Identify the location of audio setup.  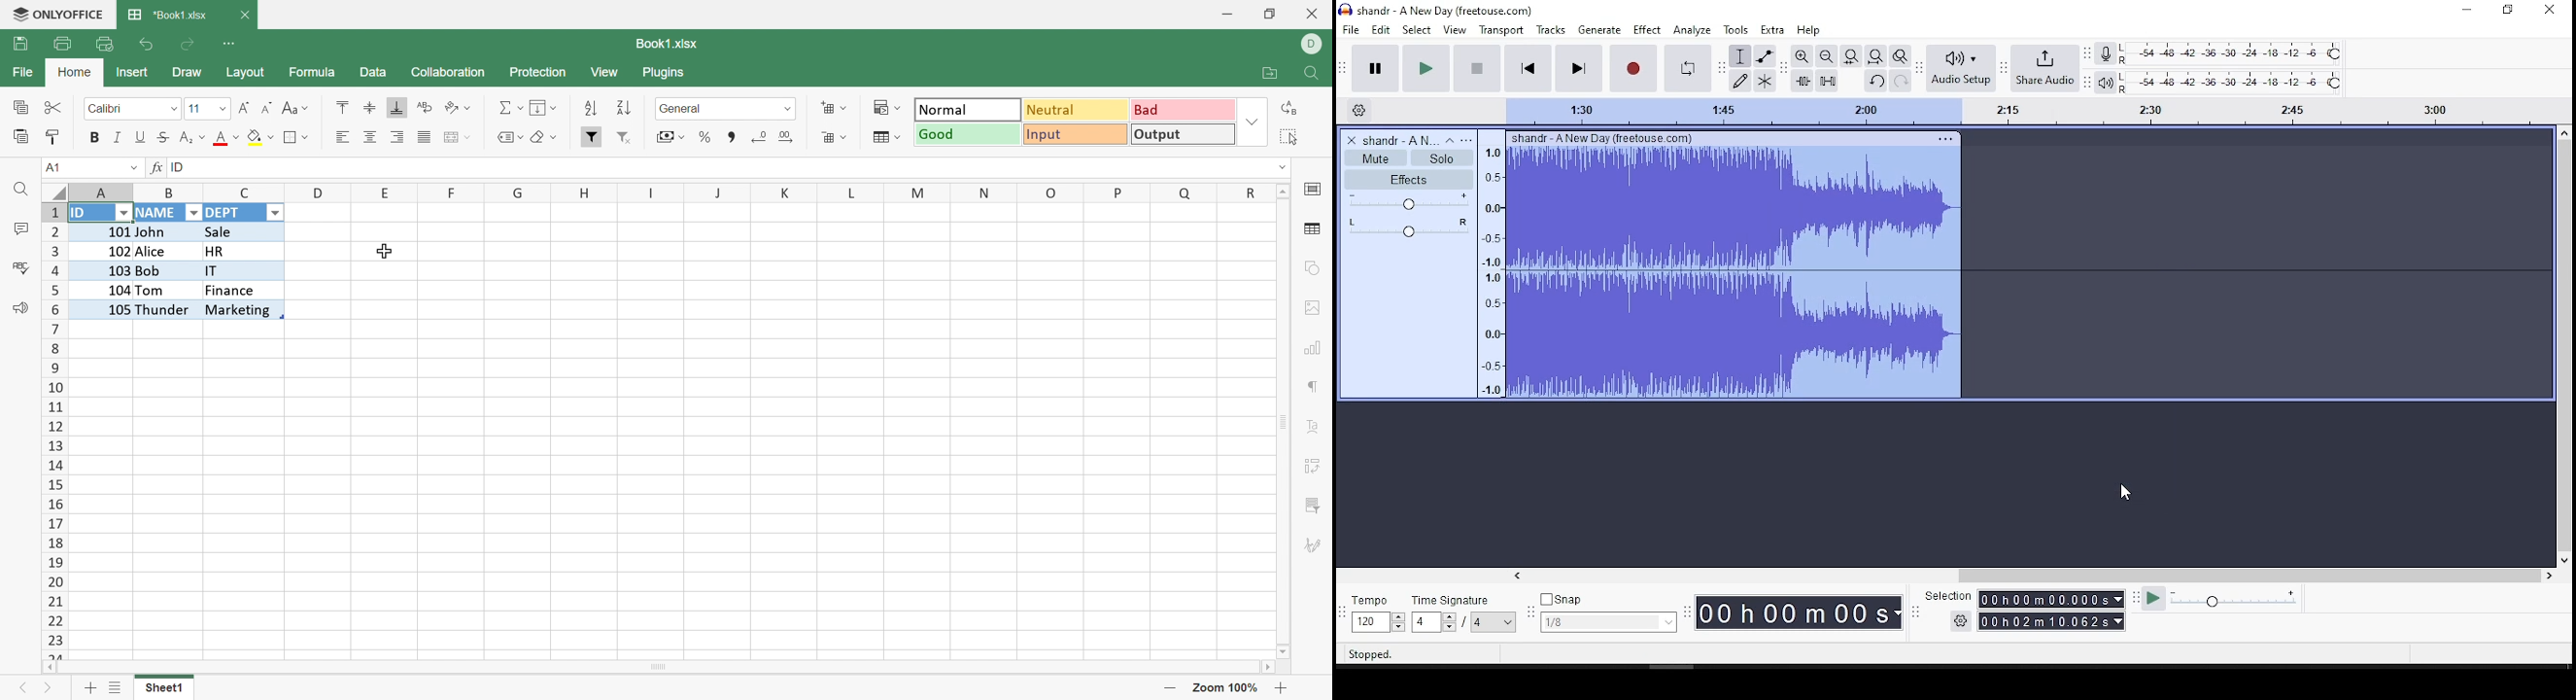
(1961, 69).